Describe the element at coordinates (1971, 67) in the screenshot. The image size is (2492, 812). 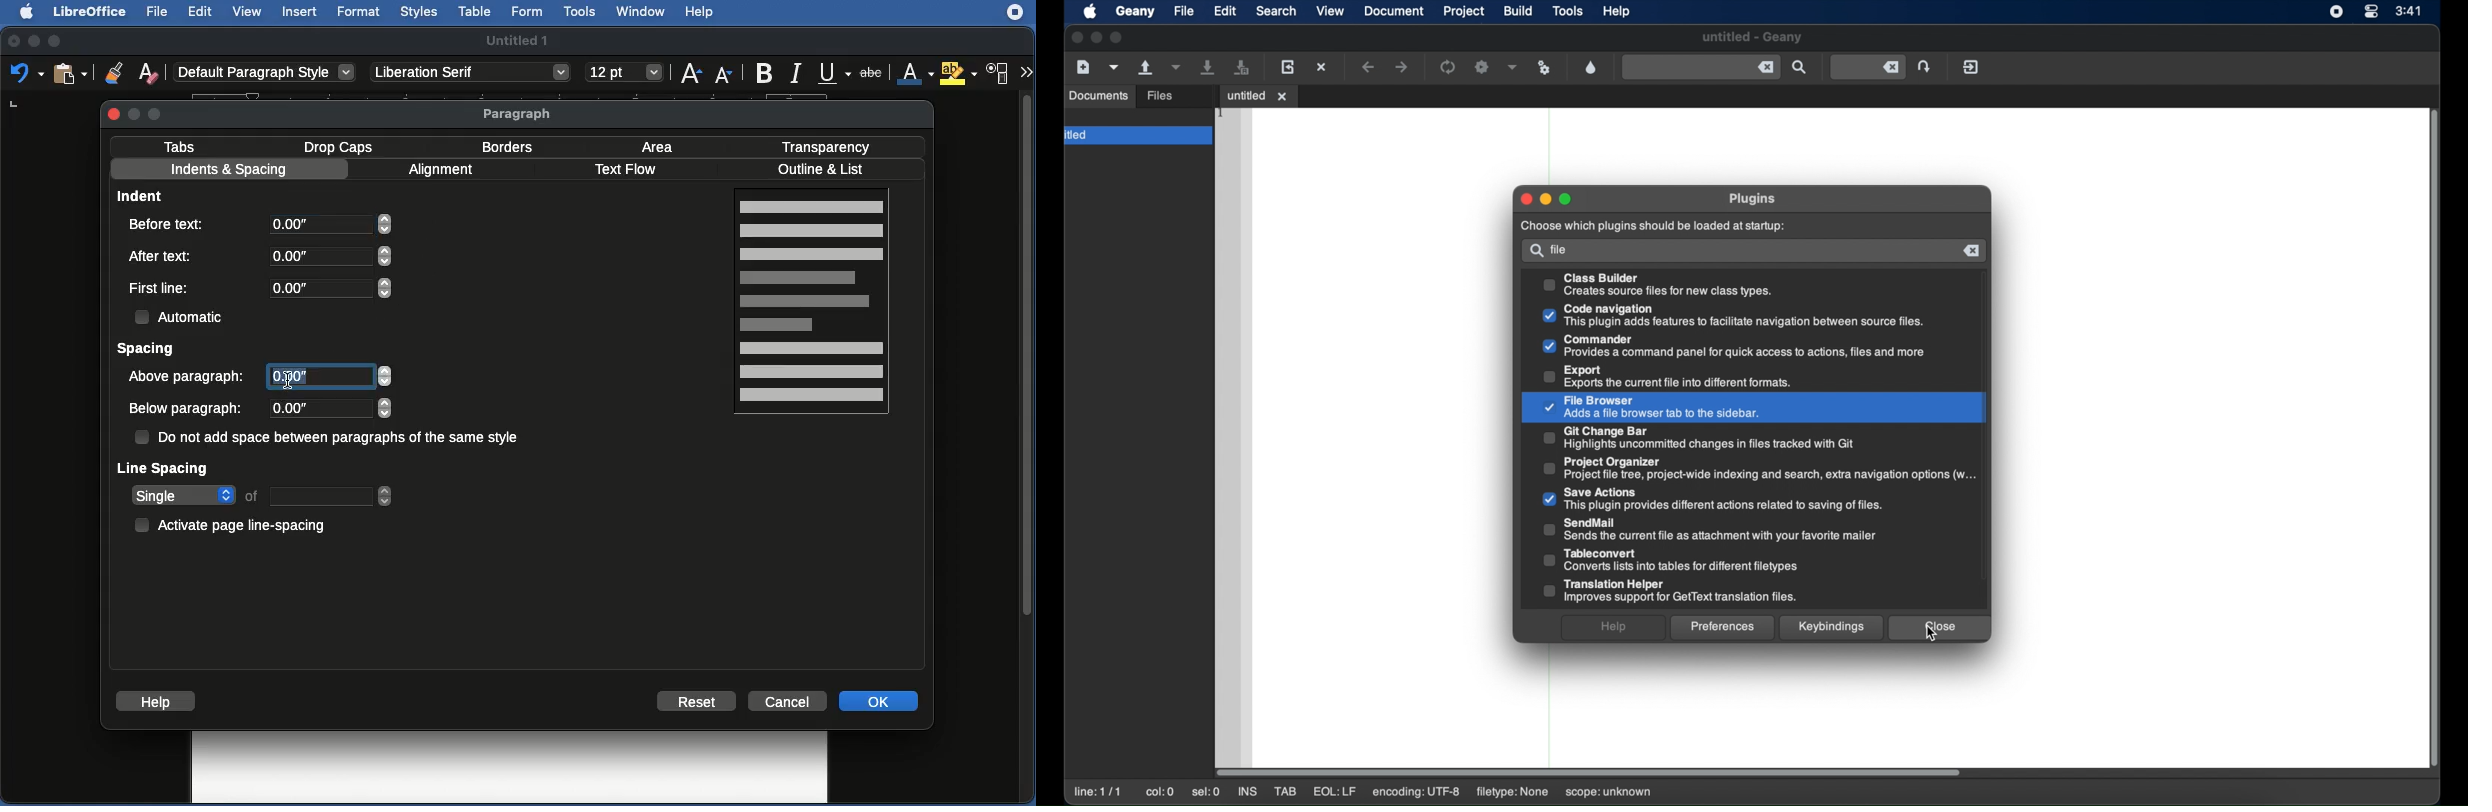
I see `quit geany` at that location.